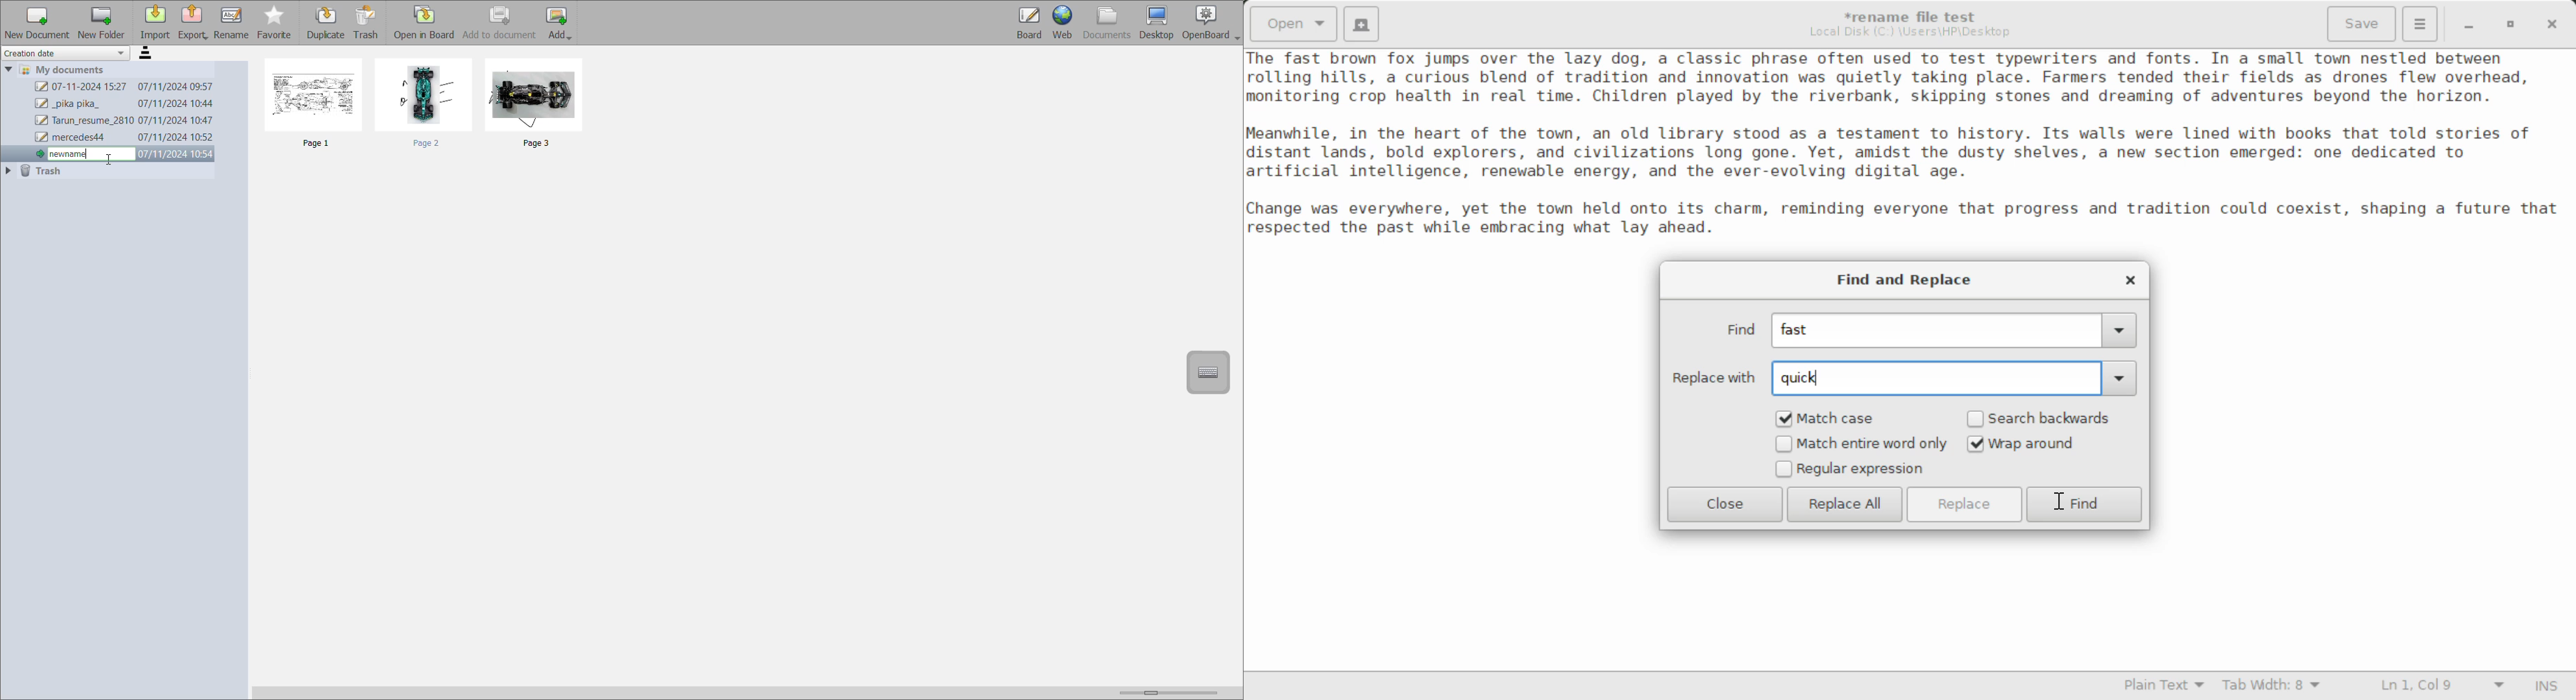 The image size is (2576, 700). What do you see at coordinates (124, 138) in the screenshot?
I see `mercedes44 07/11/2024 10:52` at bounding box center [124, 138].